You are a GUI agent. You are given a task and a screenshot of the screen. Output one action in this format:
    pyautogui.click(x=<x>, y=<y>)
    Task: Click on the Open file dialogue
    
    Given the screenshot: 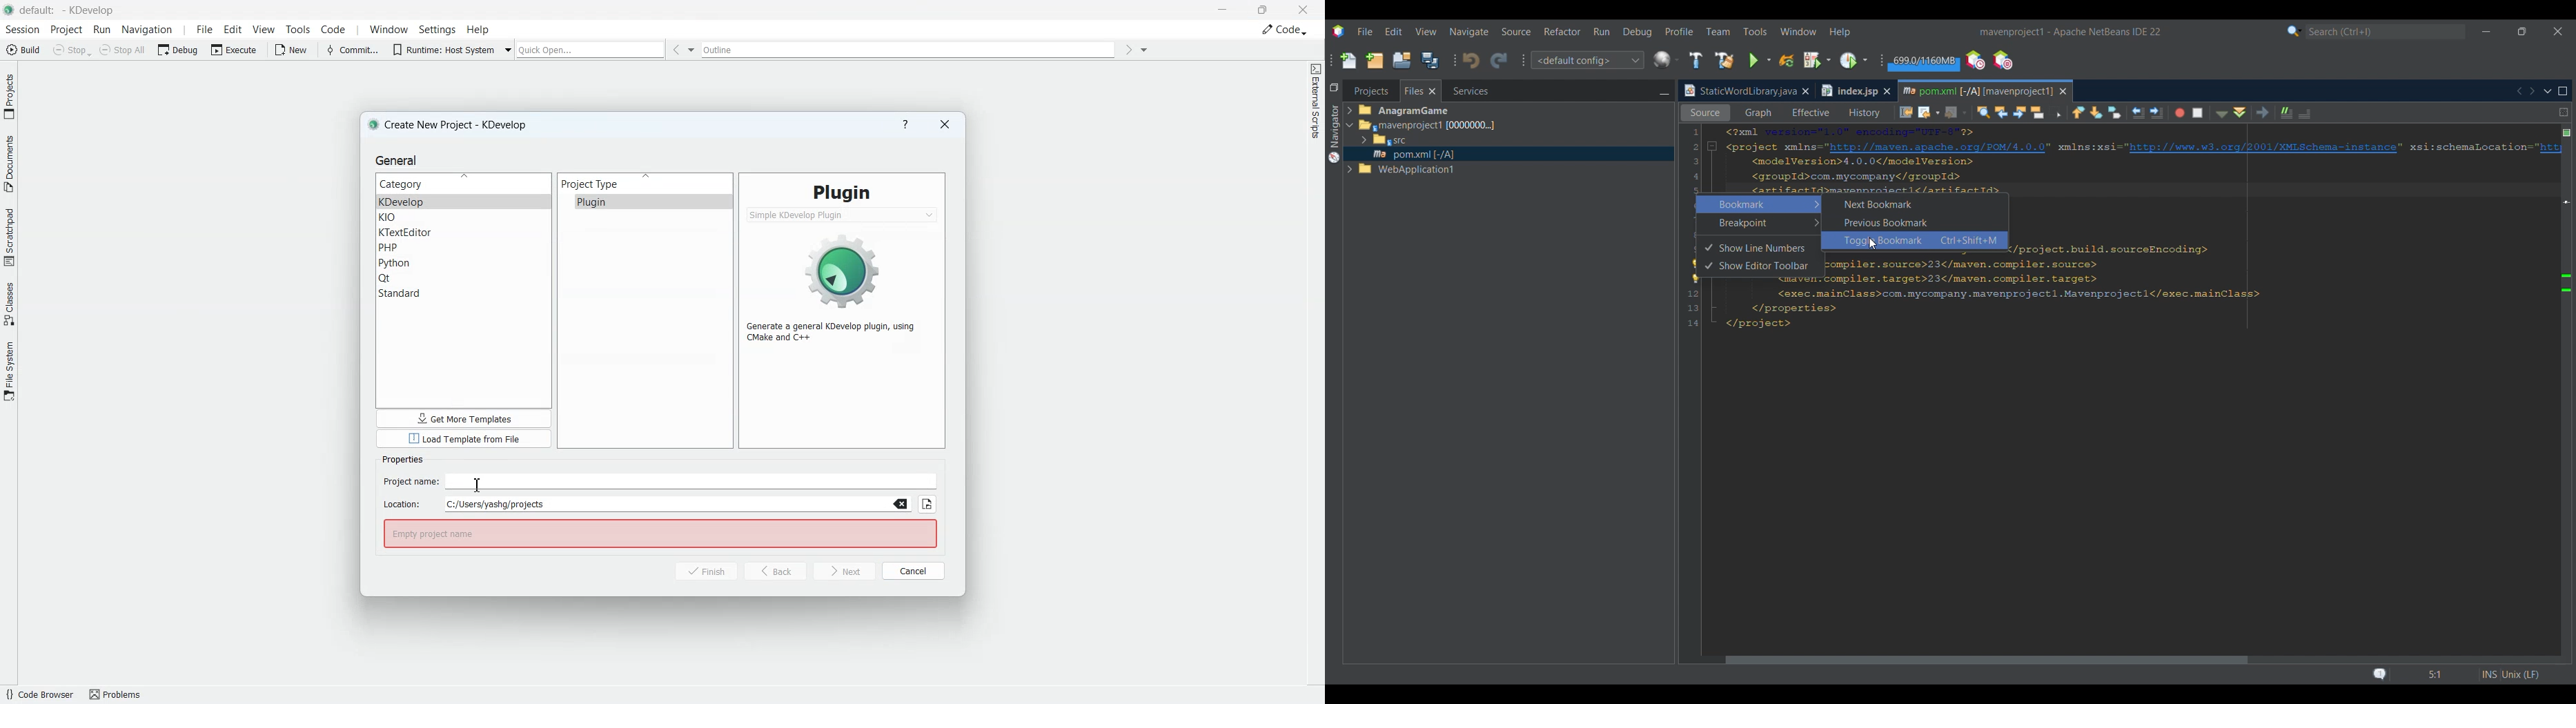 What is the action you would take?
    pyautogui.click(x=927, y=505)
    